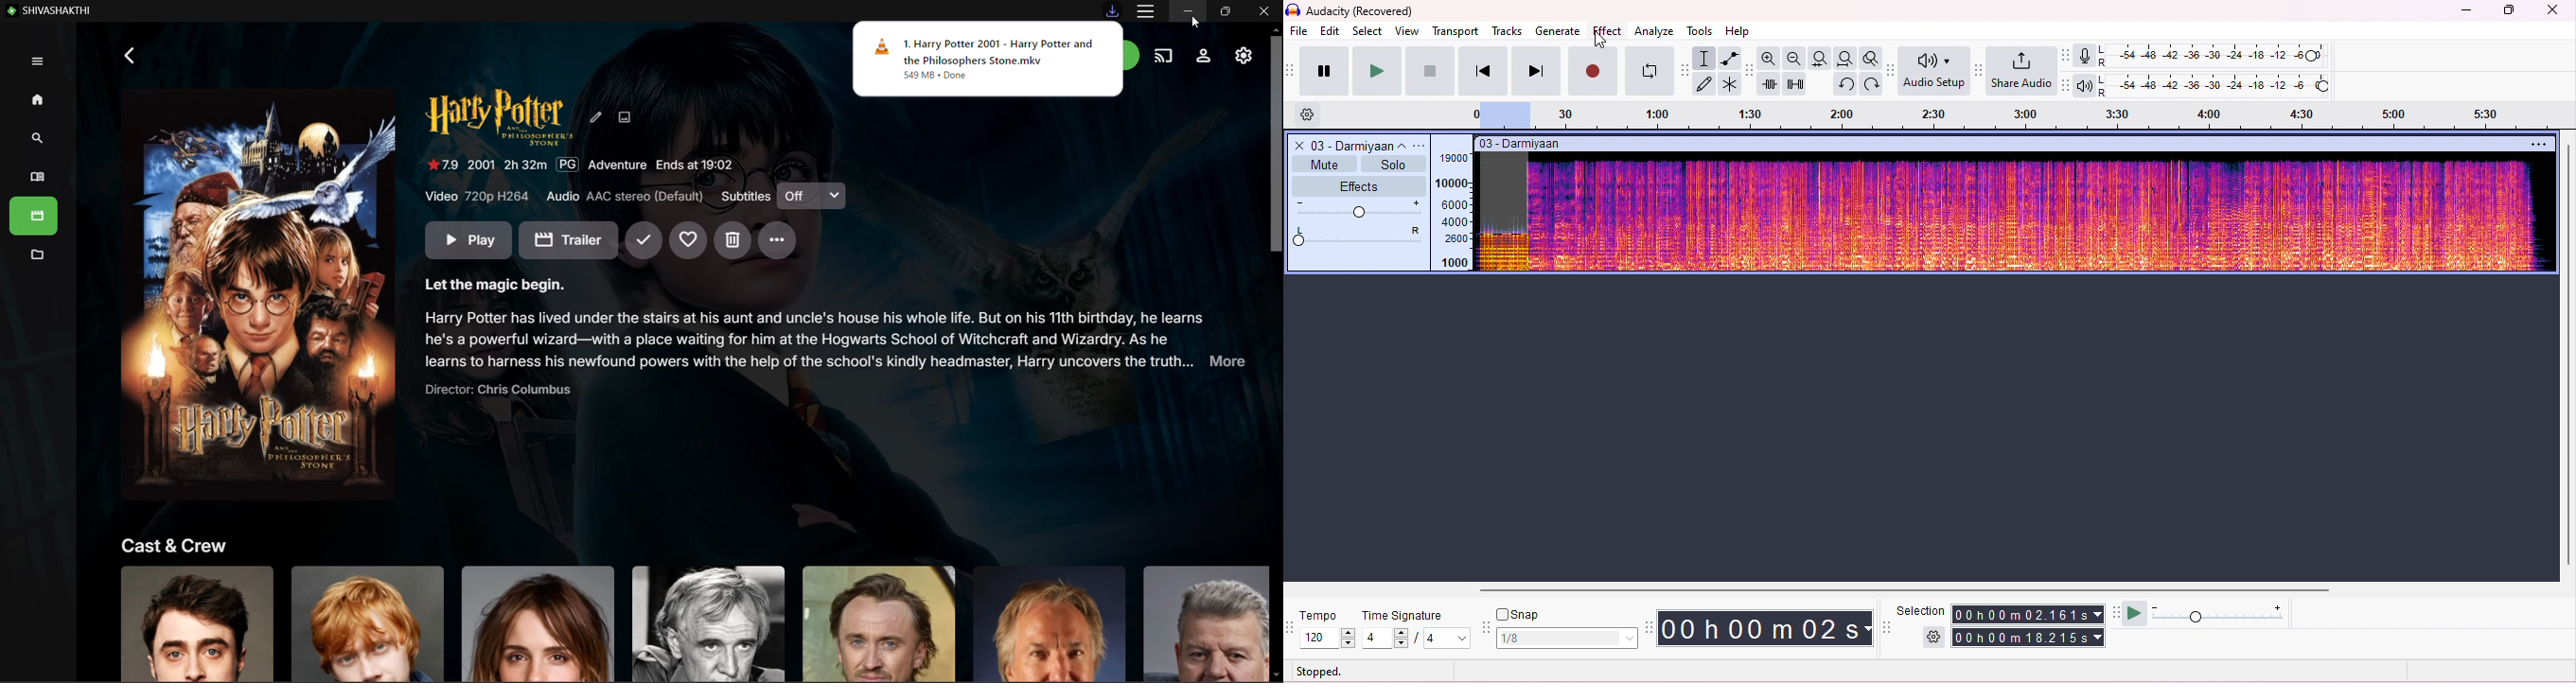 The image size is (2576, 700). Describe the element at coordinates (1201, 623) in the screenshot. I see `Click to know more about actor` at that location.